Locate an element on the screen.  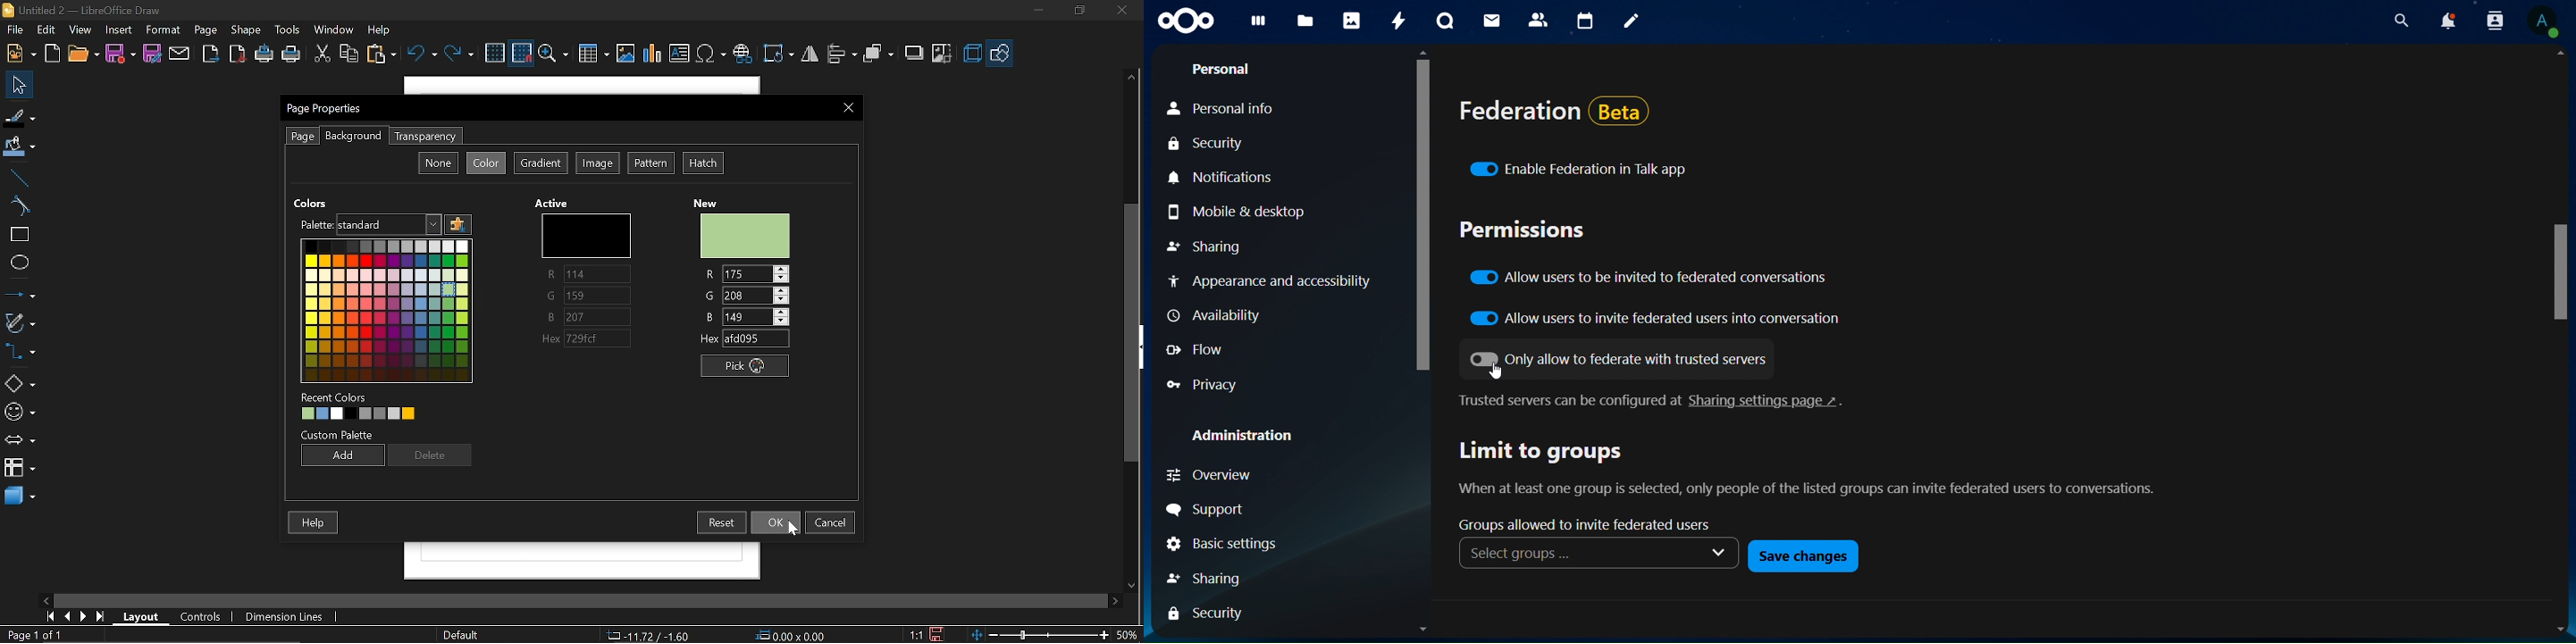
support is located at coordinates (1208, 510).